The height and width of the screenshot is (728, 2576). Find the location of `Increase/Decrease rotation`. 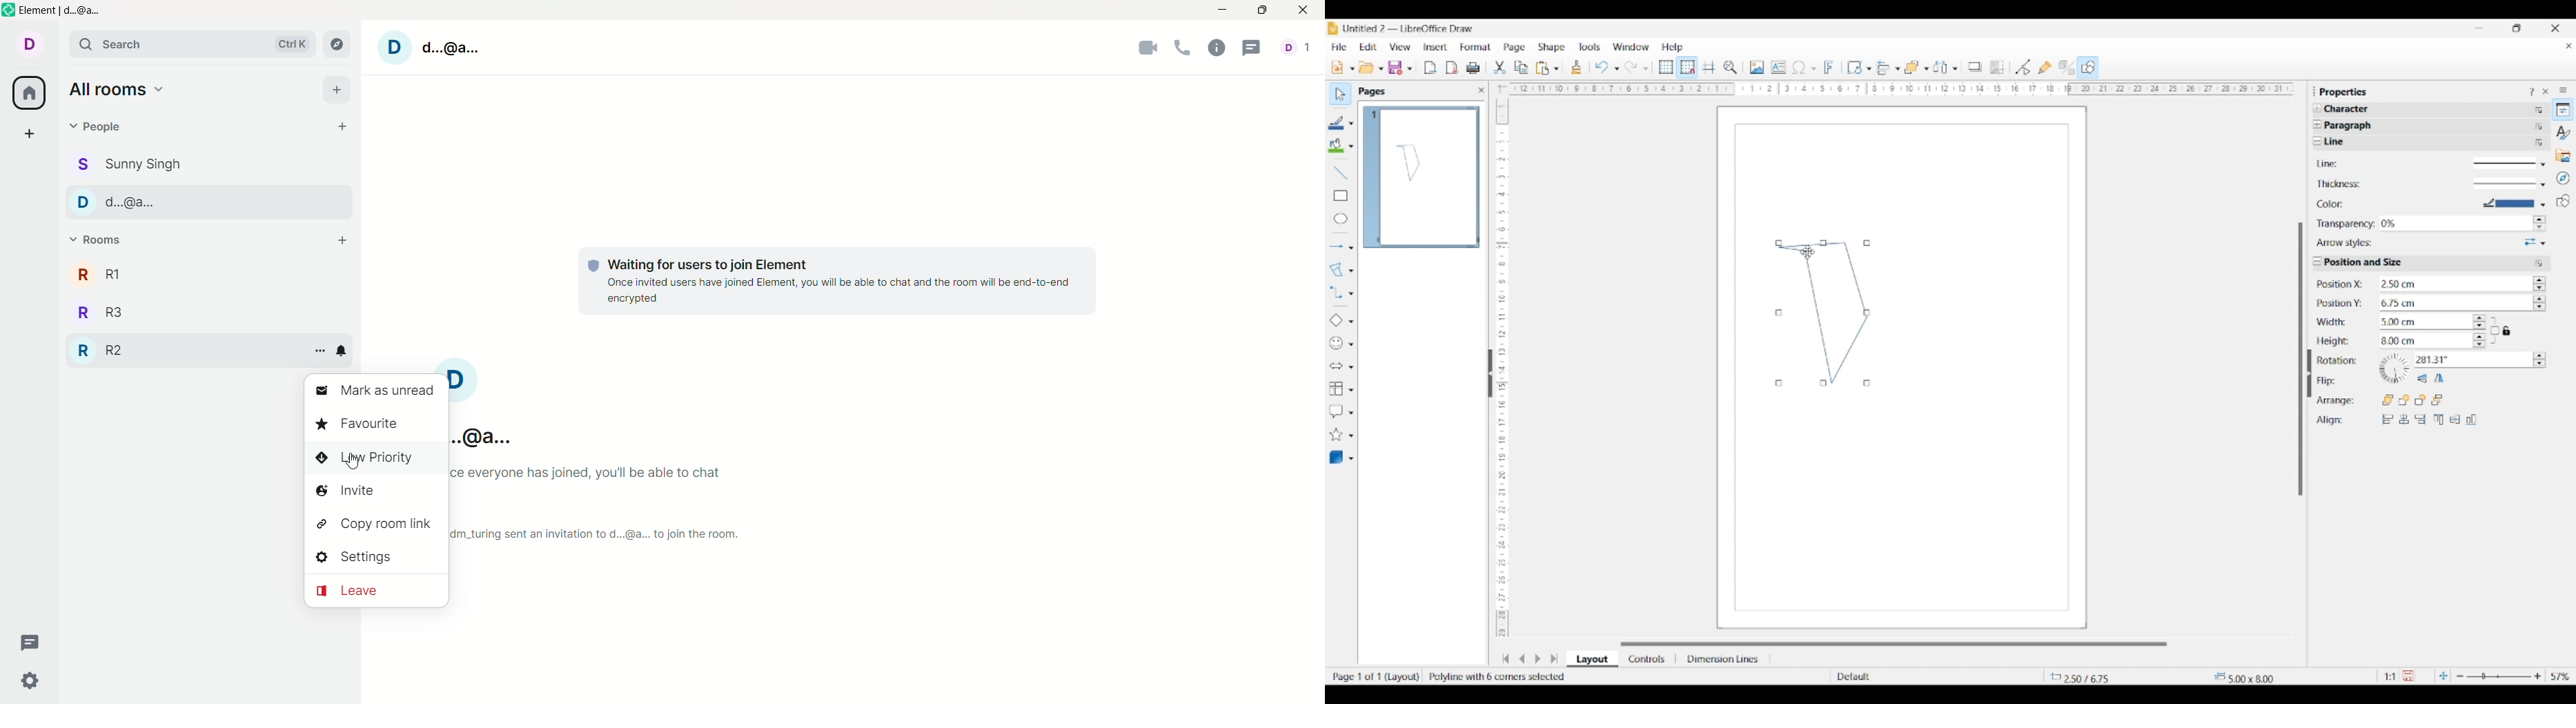

Increase/Decrease rotation is located at coordinates (2540, 359).